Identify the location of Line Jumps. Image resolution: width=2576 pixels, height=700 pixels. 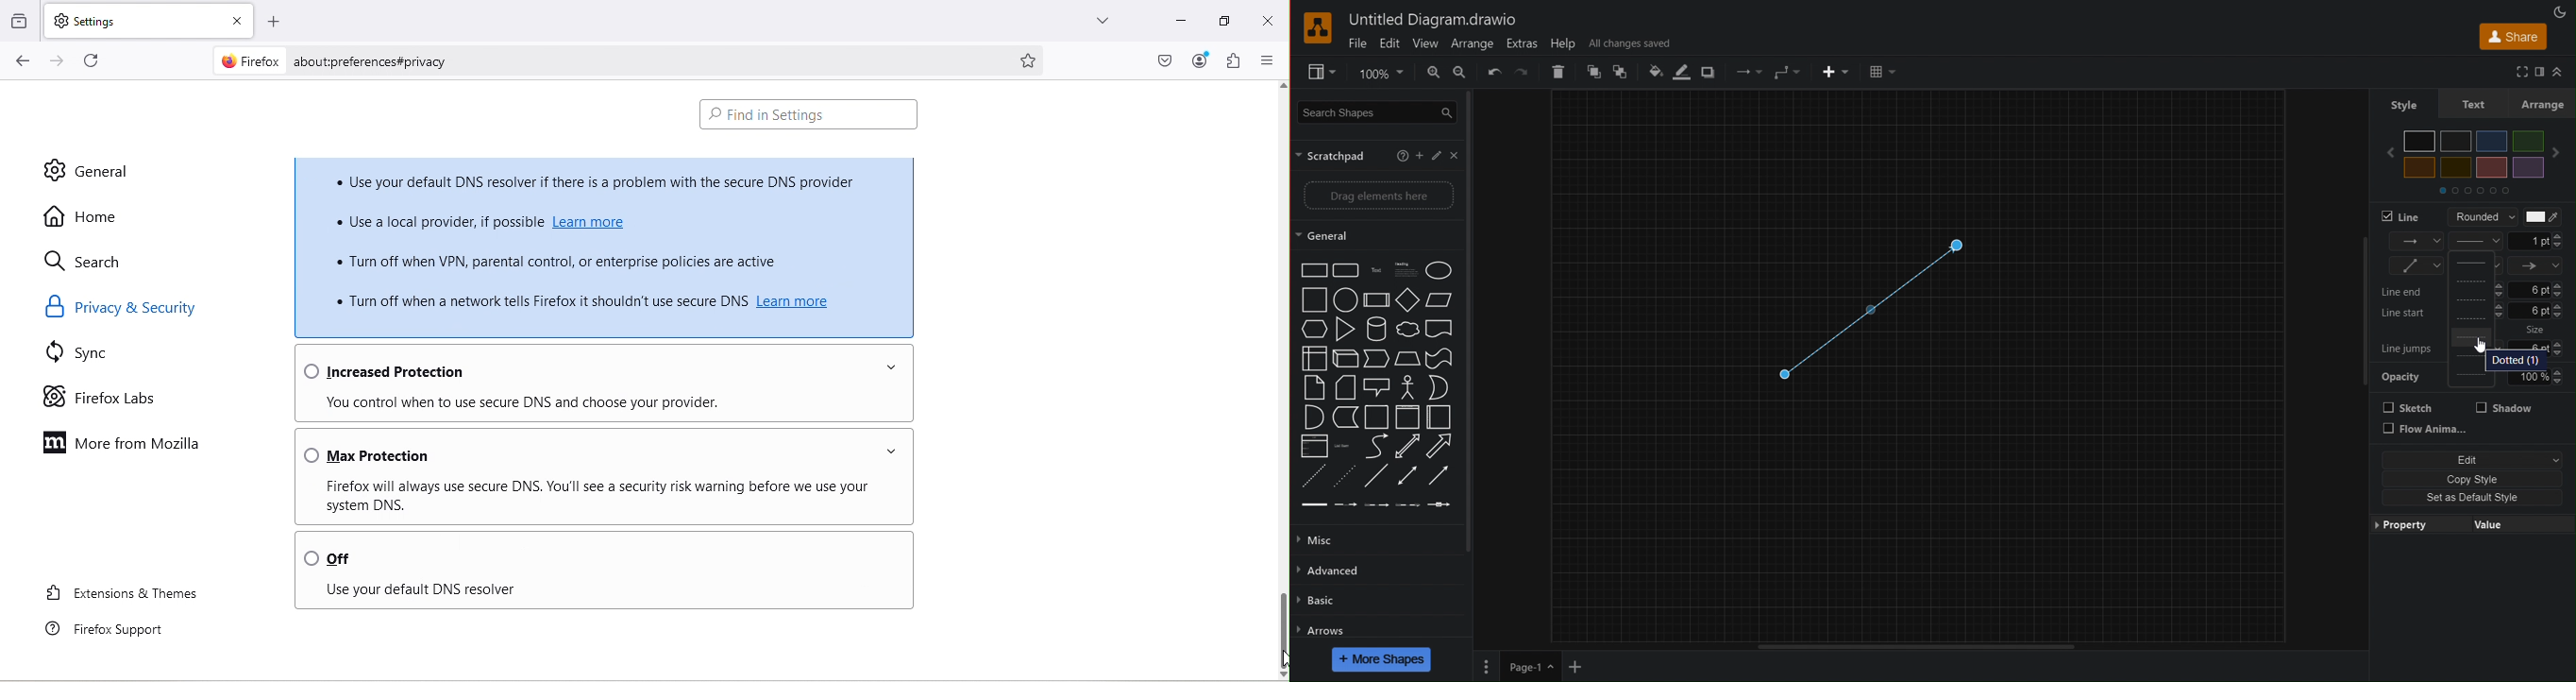
(2408, 347).